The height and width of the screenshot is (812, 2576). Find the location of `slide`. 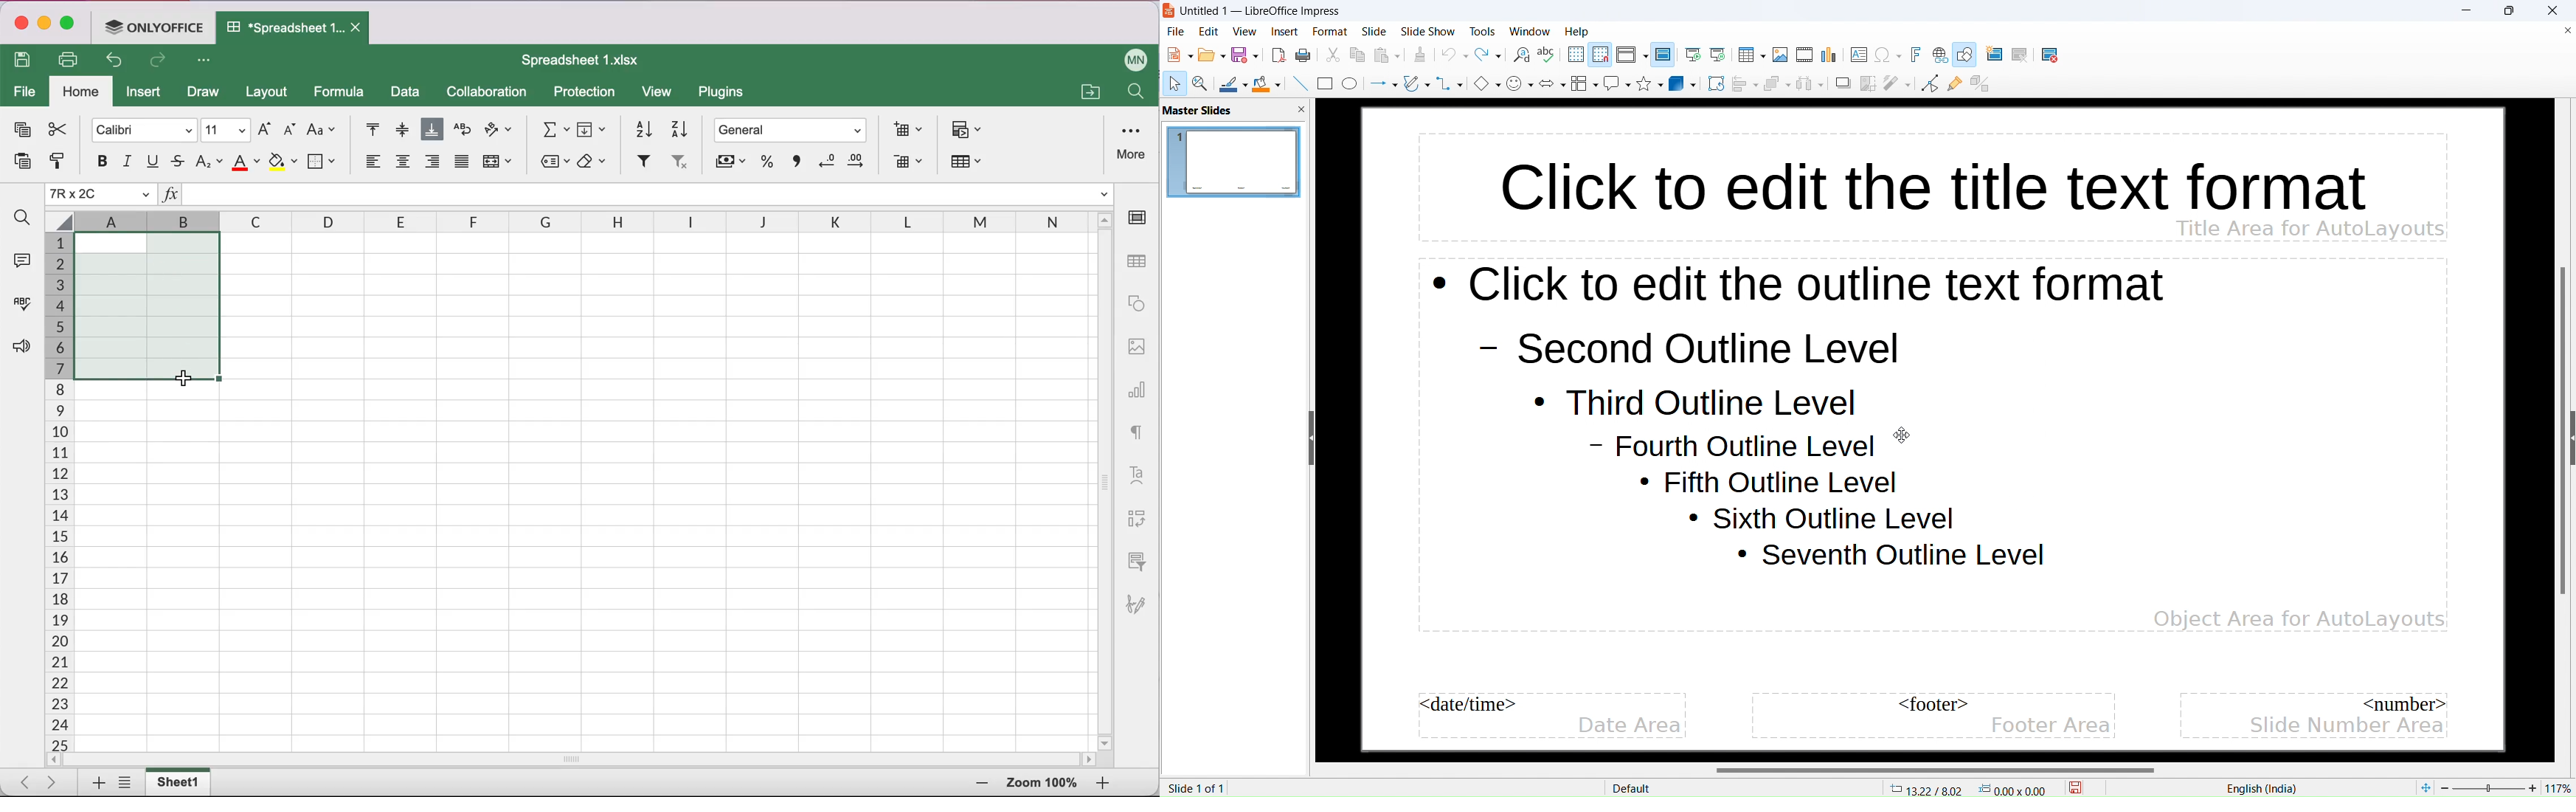

slide is located at coordinates (1374, 31).